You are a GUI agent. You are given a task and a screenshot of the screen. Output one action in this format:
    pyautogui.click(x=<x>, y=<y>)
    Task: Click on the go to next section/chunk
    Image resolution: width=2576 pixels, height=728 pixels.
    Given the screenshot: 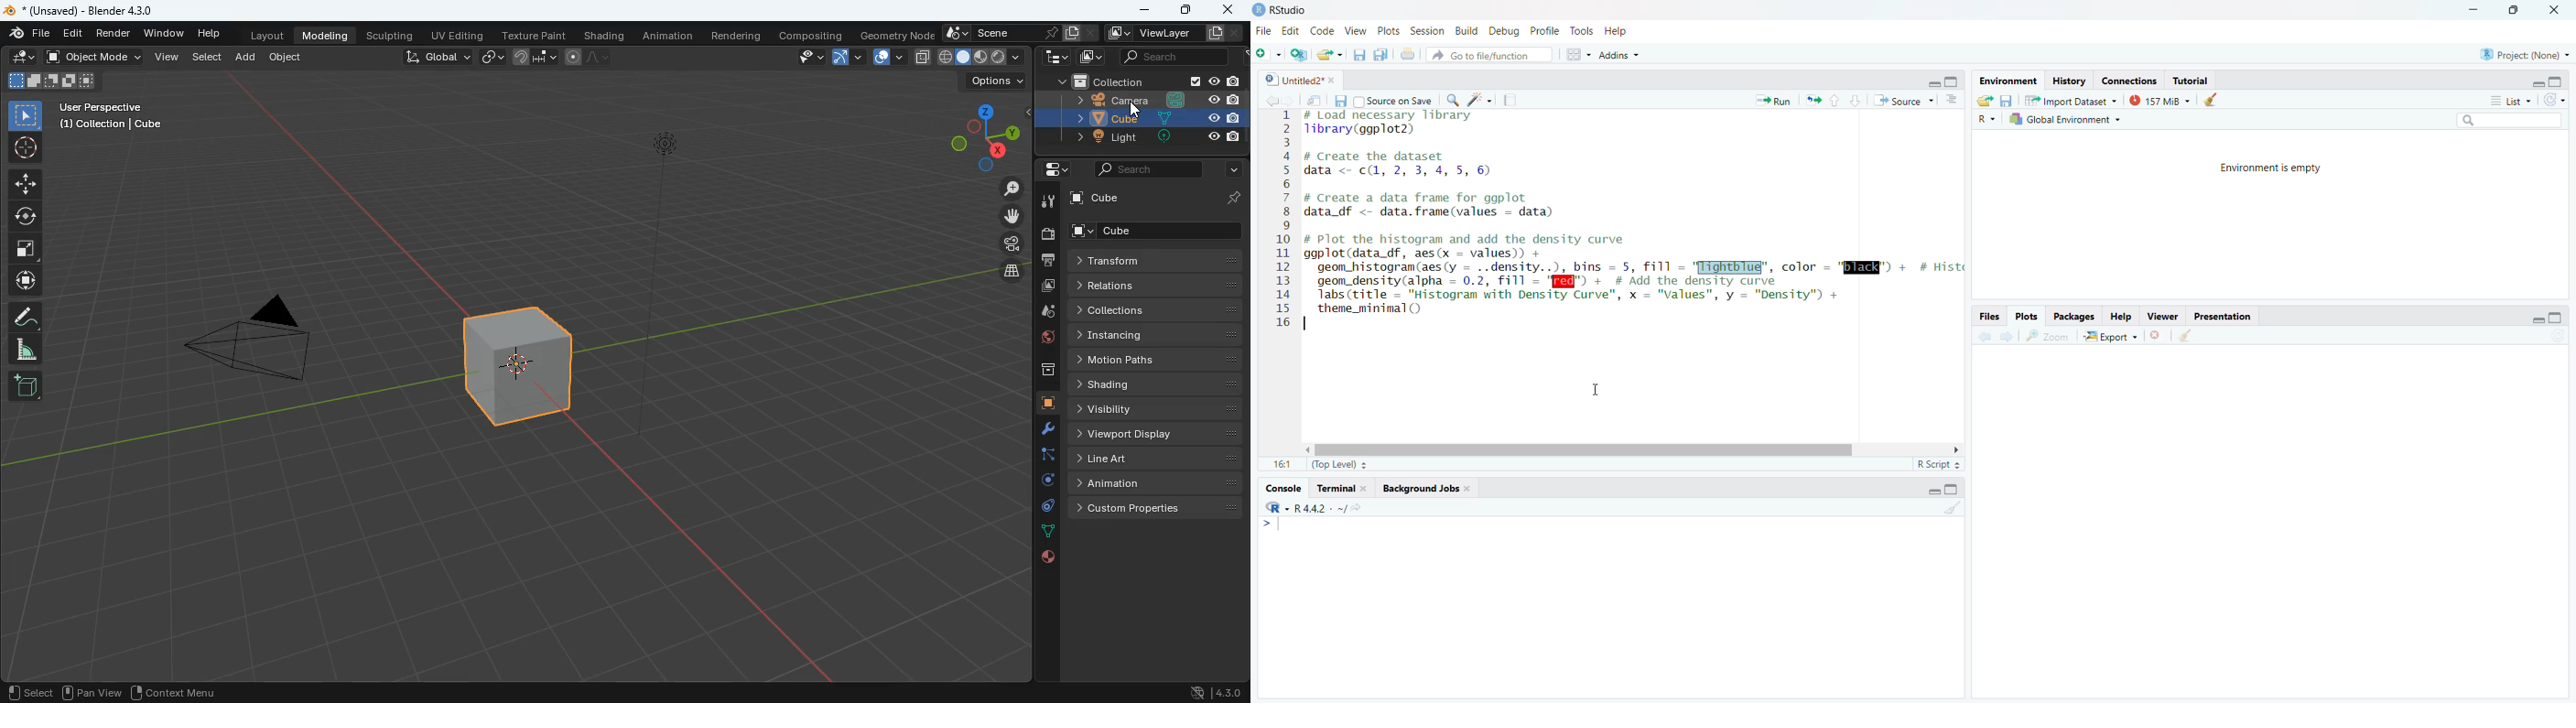 What is the action you would take?
    pyautogui.click(x=1855, y=102)
    